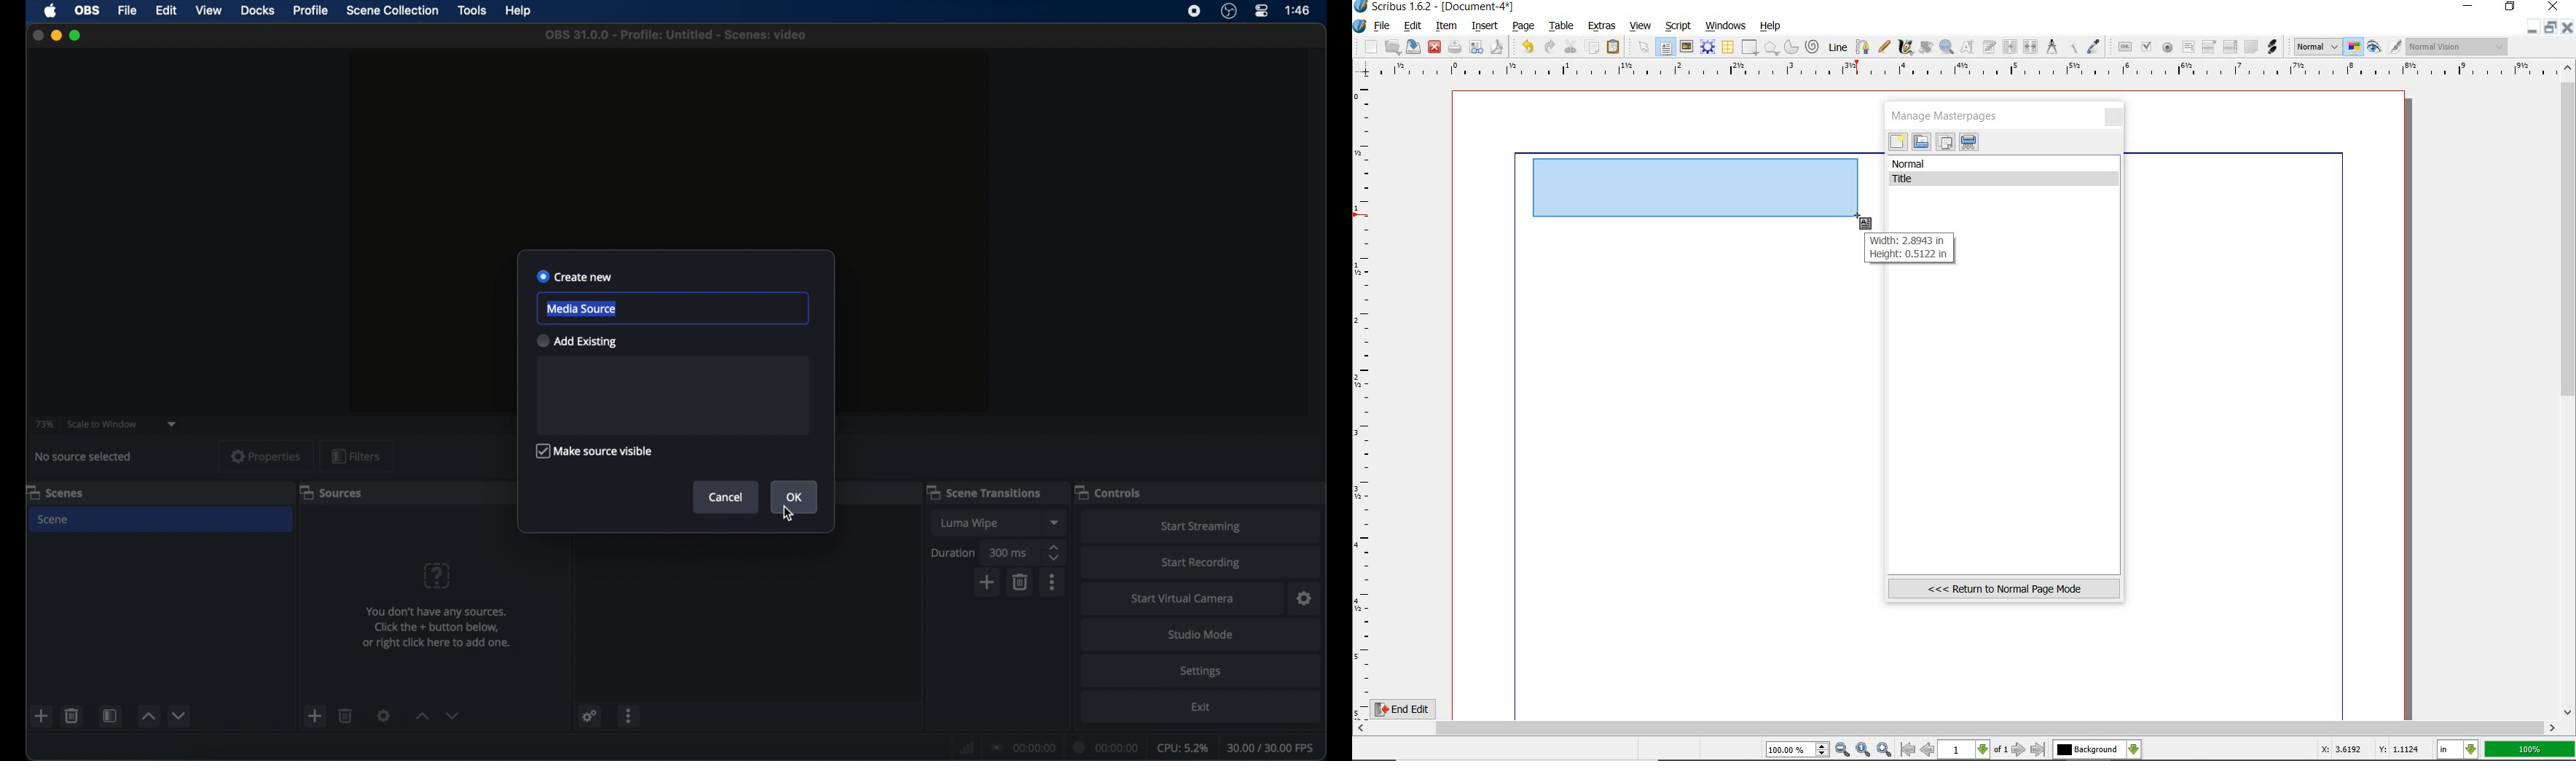 The width and height of the screenshot is (2576, 784). What do you see at coordinates (1708, 47) in the screenshot?
I see `render frame` at bounding box center [1708, 47].